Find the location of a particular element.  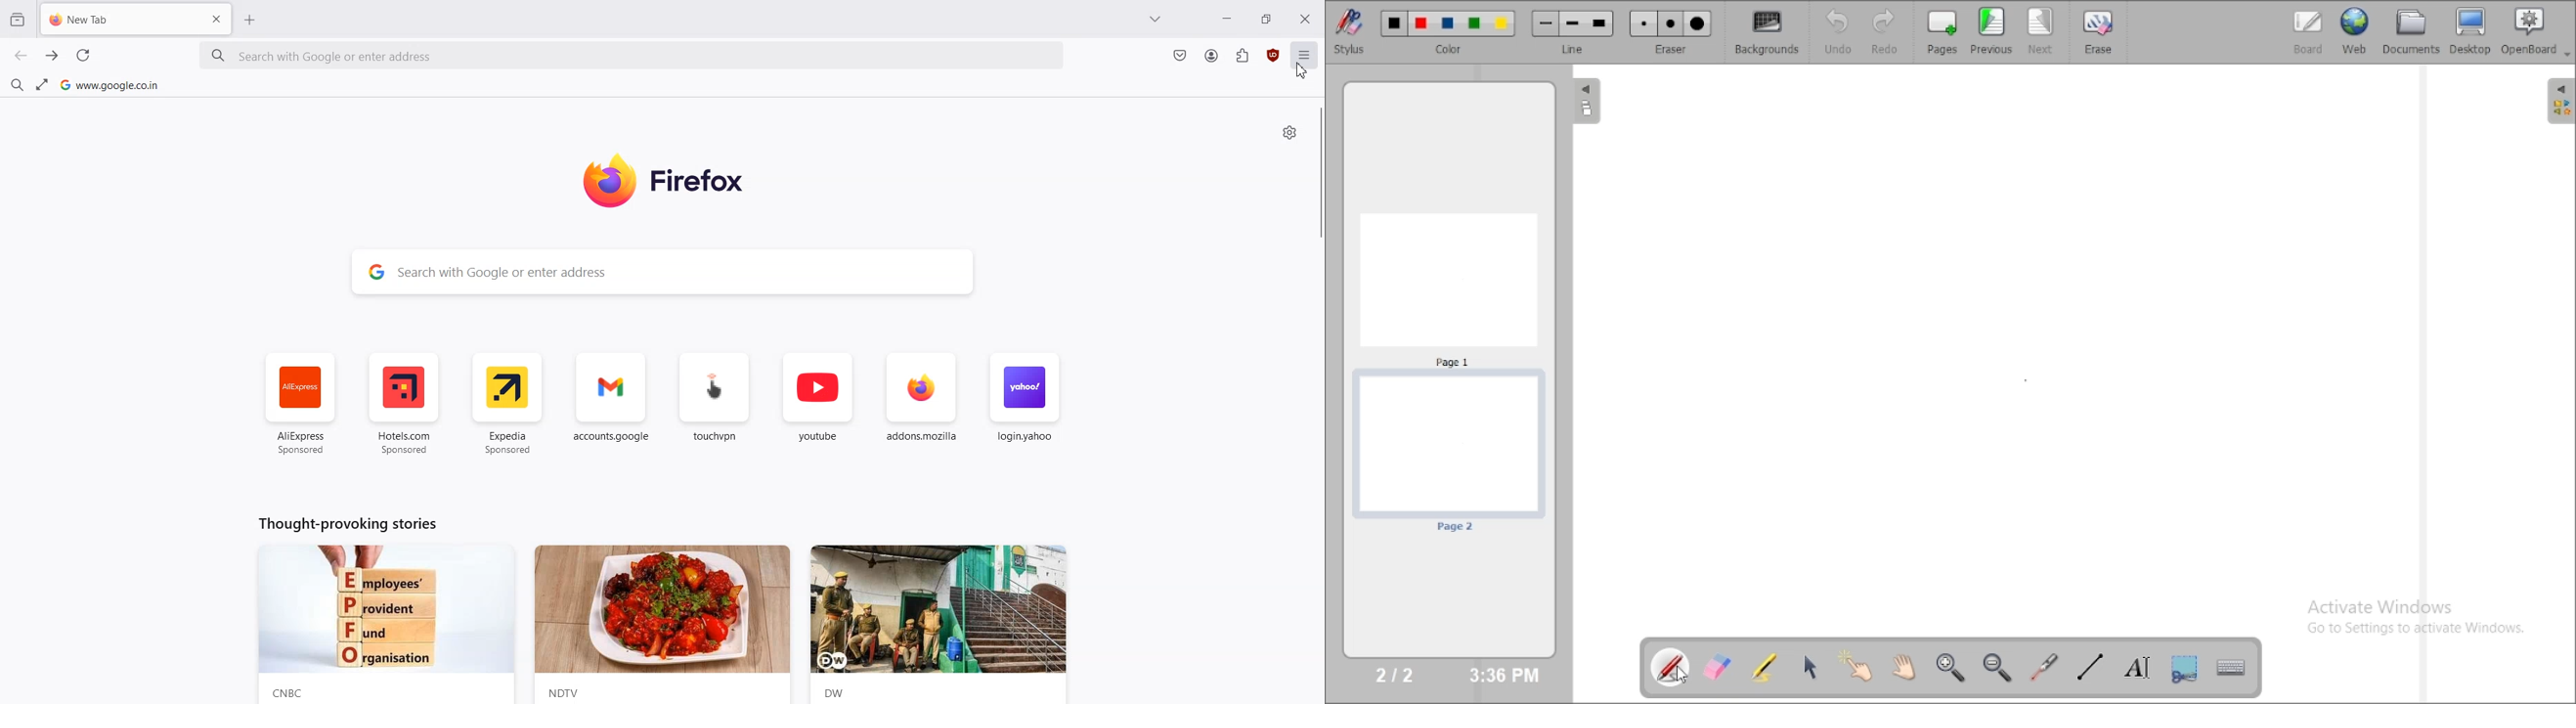

touch.vpn is located at coordinates (715, 404).